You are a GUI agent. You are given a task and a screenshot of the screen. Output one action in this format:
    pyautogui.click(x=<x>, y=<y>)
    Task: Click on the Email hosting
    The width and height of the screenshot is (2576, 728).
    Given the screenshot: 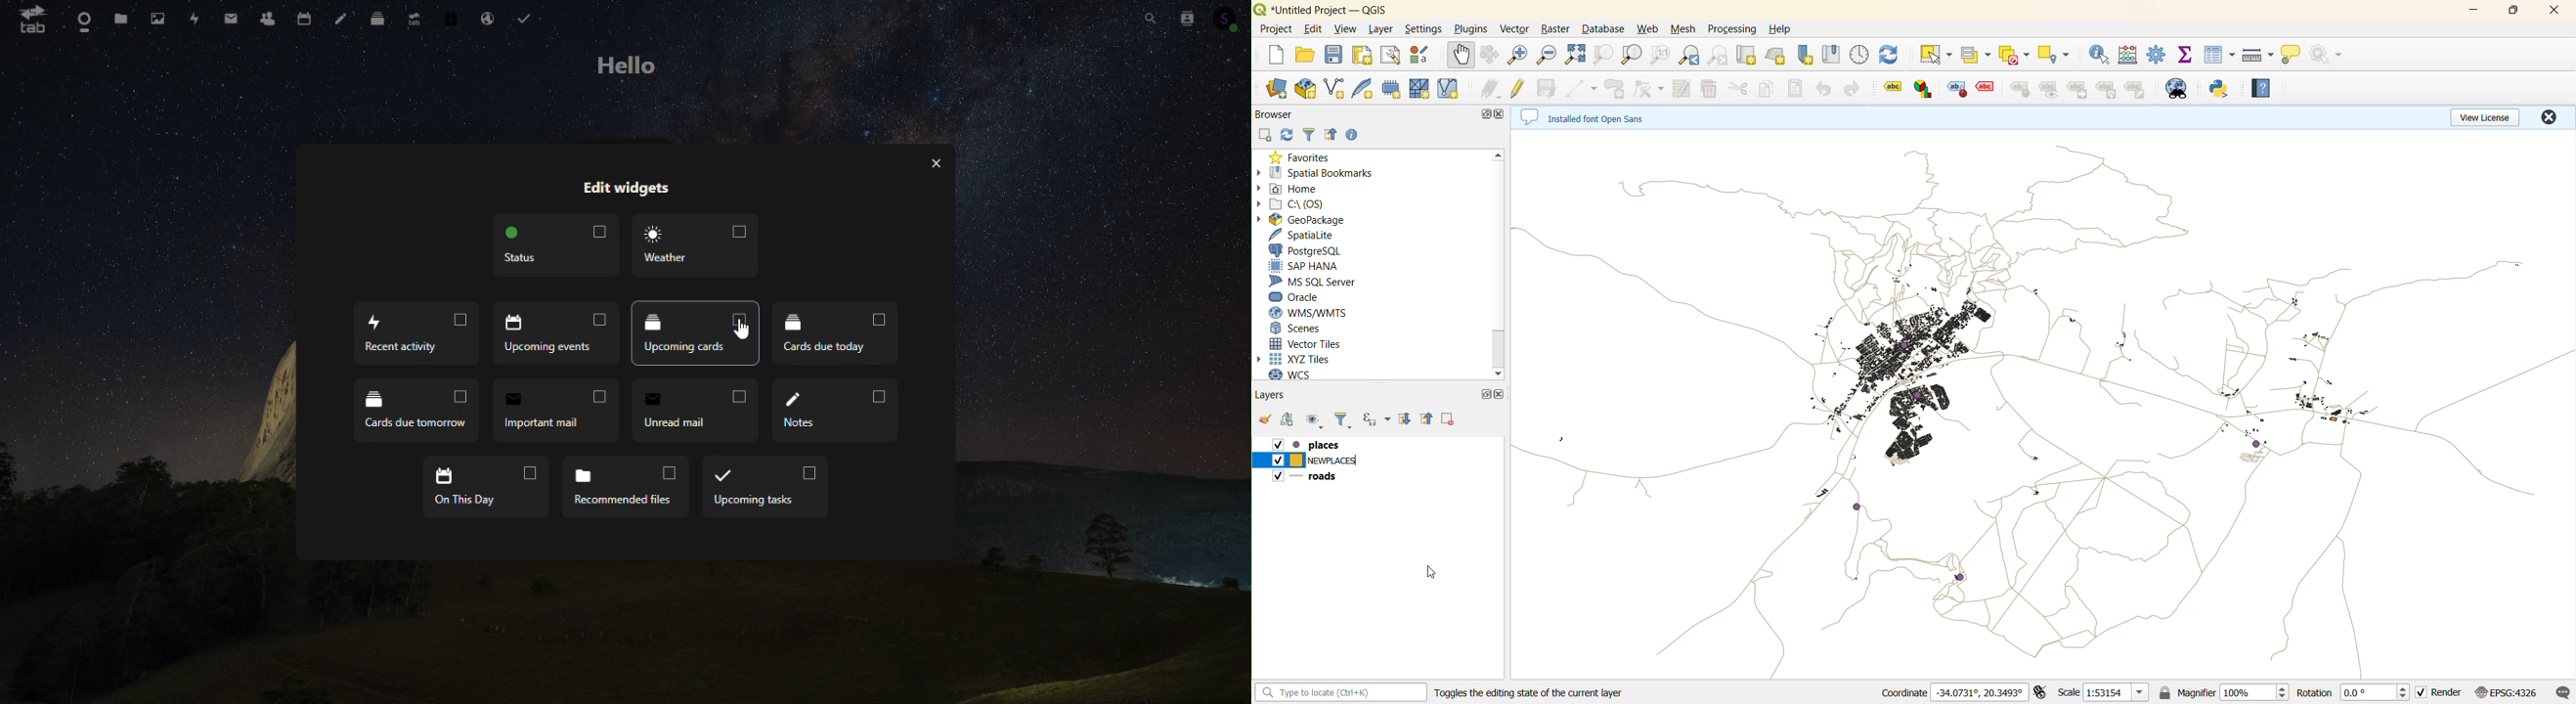 What is the action you would take?
    pyautogui.click(x=487, y=15)
    